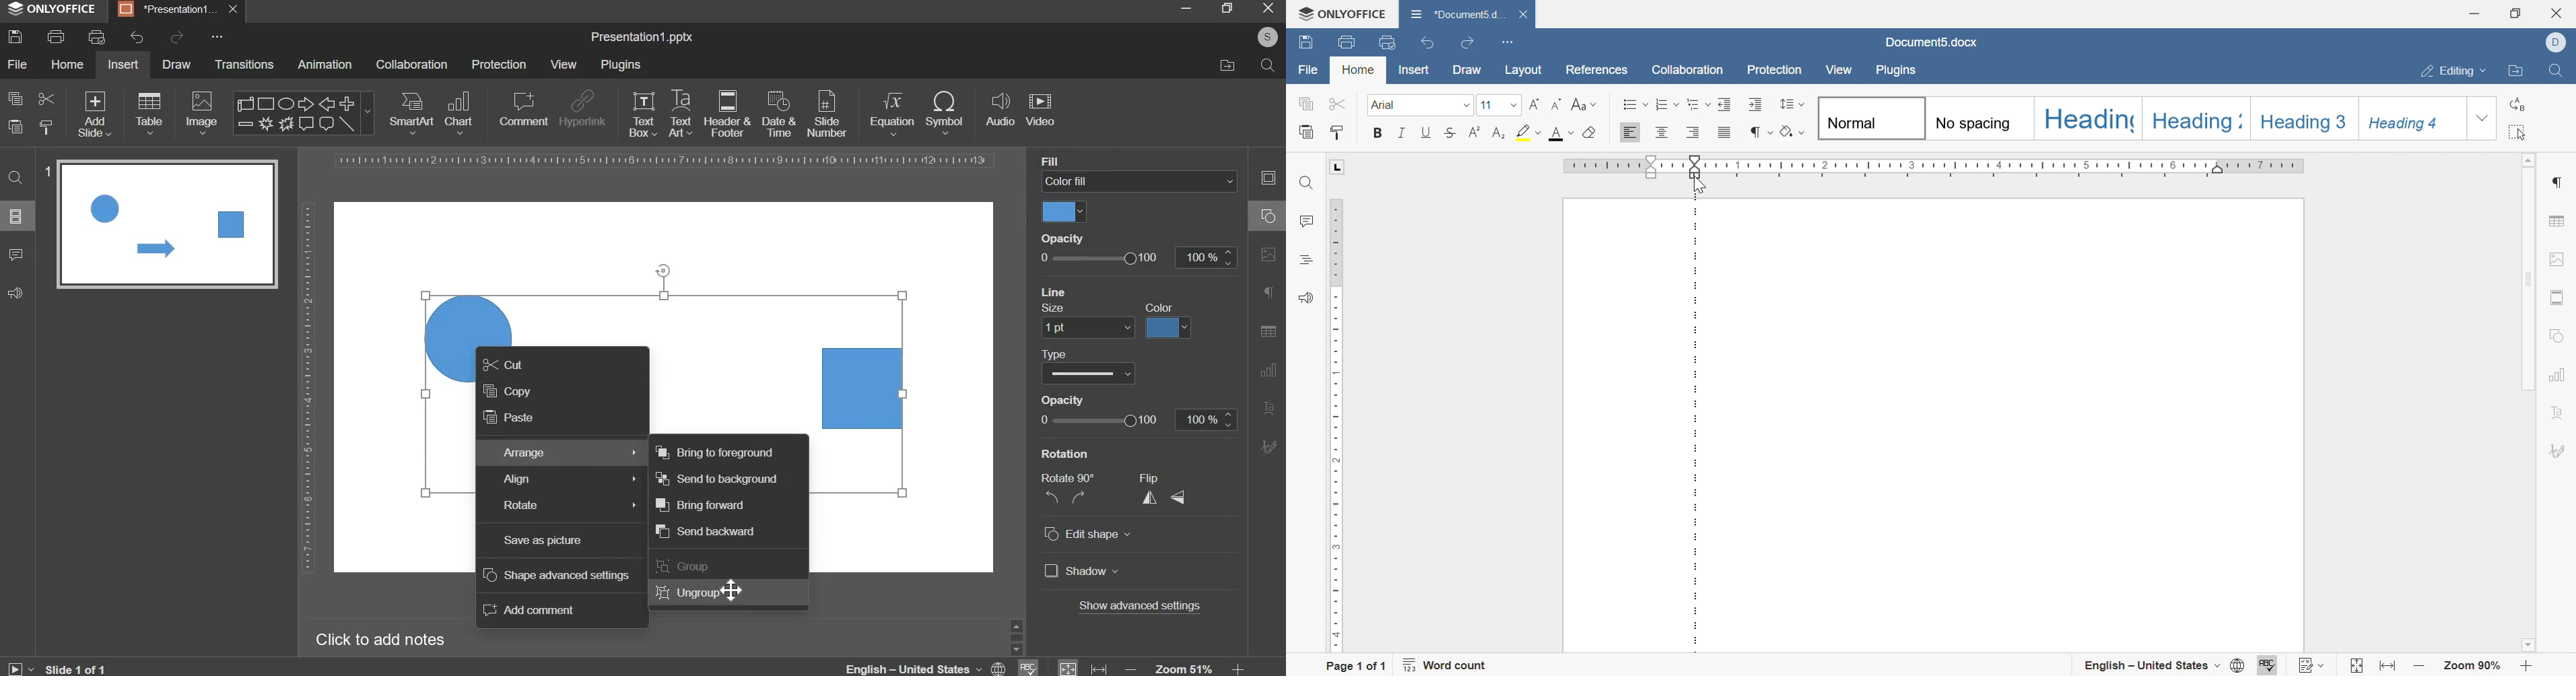  What do you see at coordinates (2387, 666) in the screenshot?
I see `fit to width` at bounding box center [2387, 666].